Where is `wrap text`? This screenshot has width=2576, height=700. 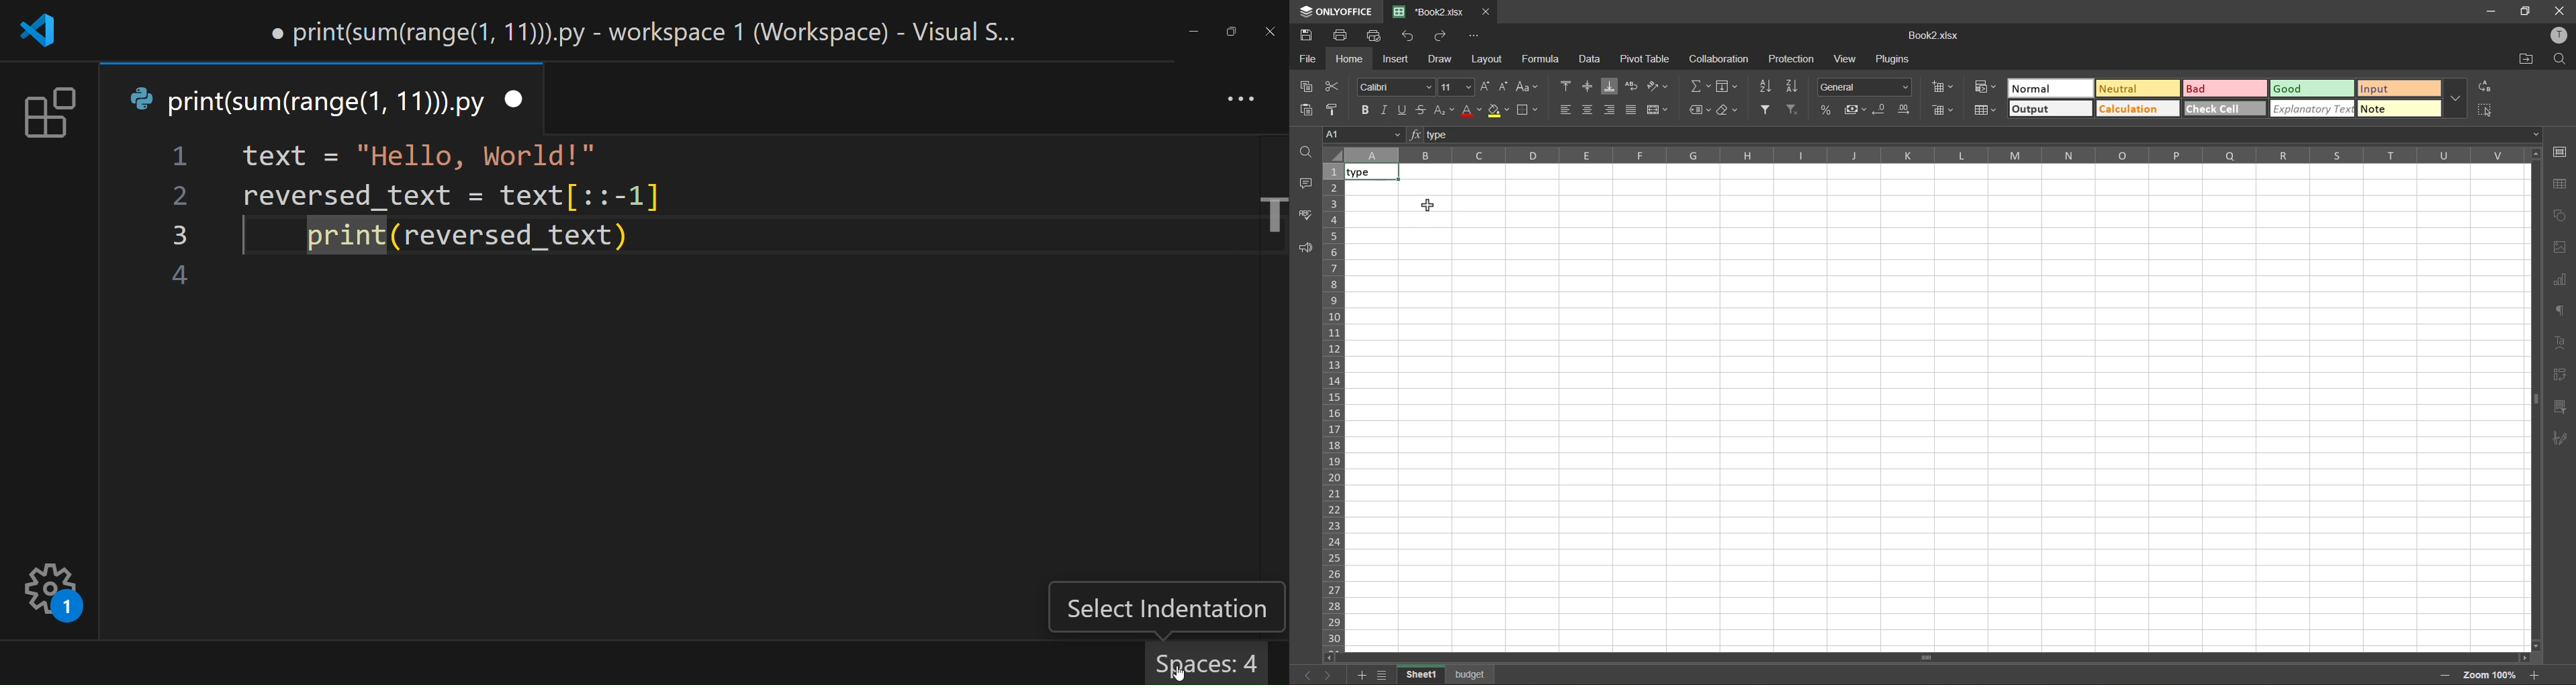
wrap text is located at coordinates (1631, 86).